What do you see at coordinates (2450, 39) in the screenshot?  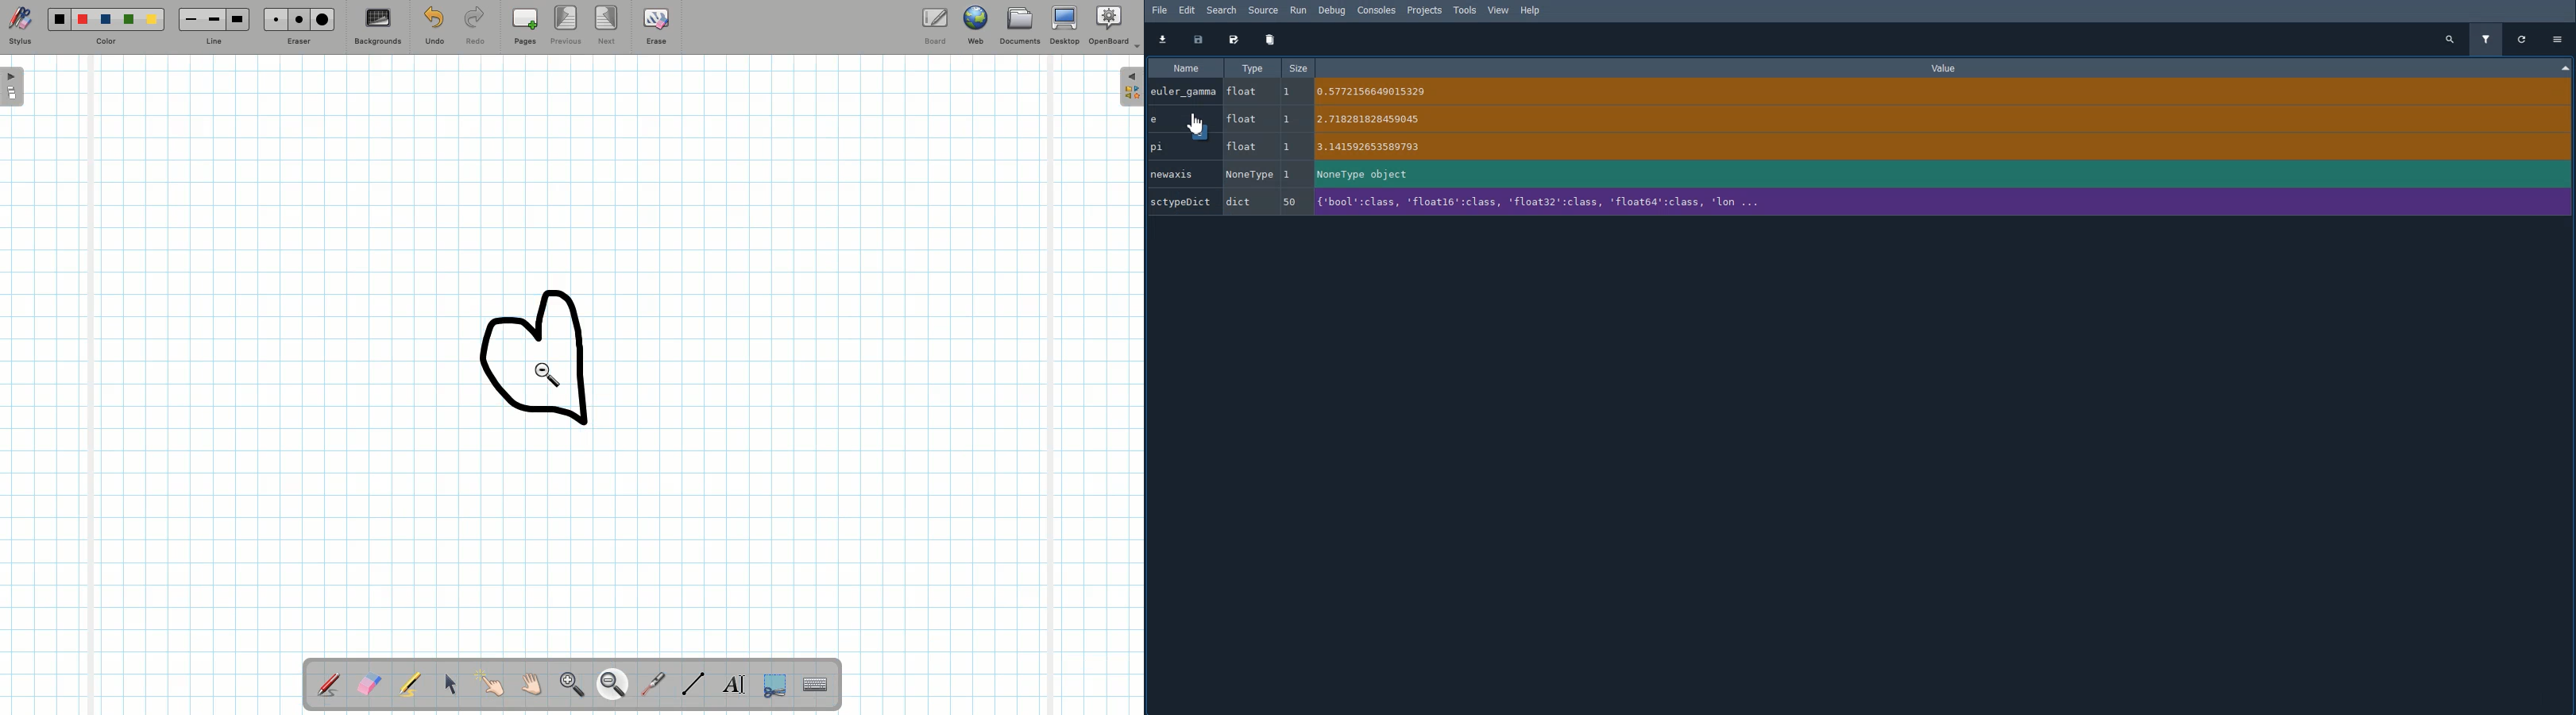 I see `Search all variables` at bounding box center [2450, 39].